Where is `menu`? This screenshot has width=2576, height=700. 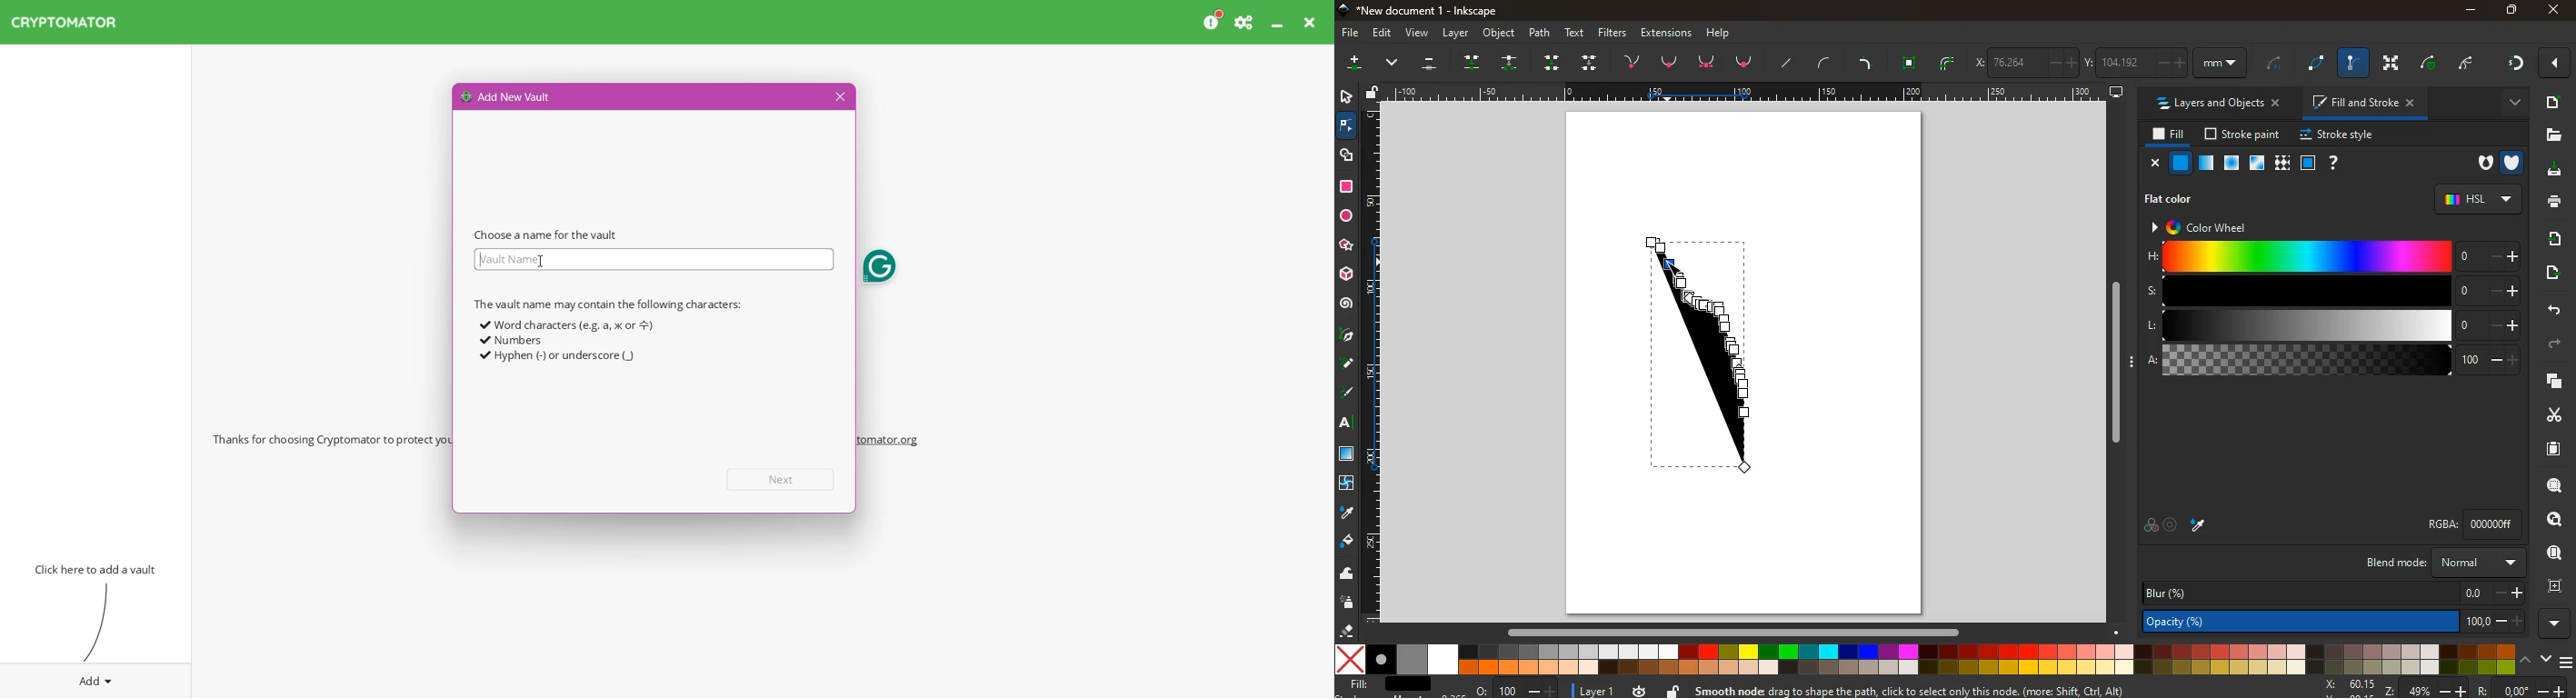
menu is located at coordinates (2568, 660).